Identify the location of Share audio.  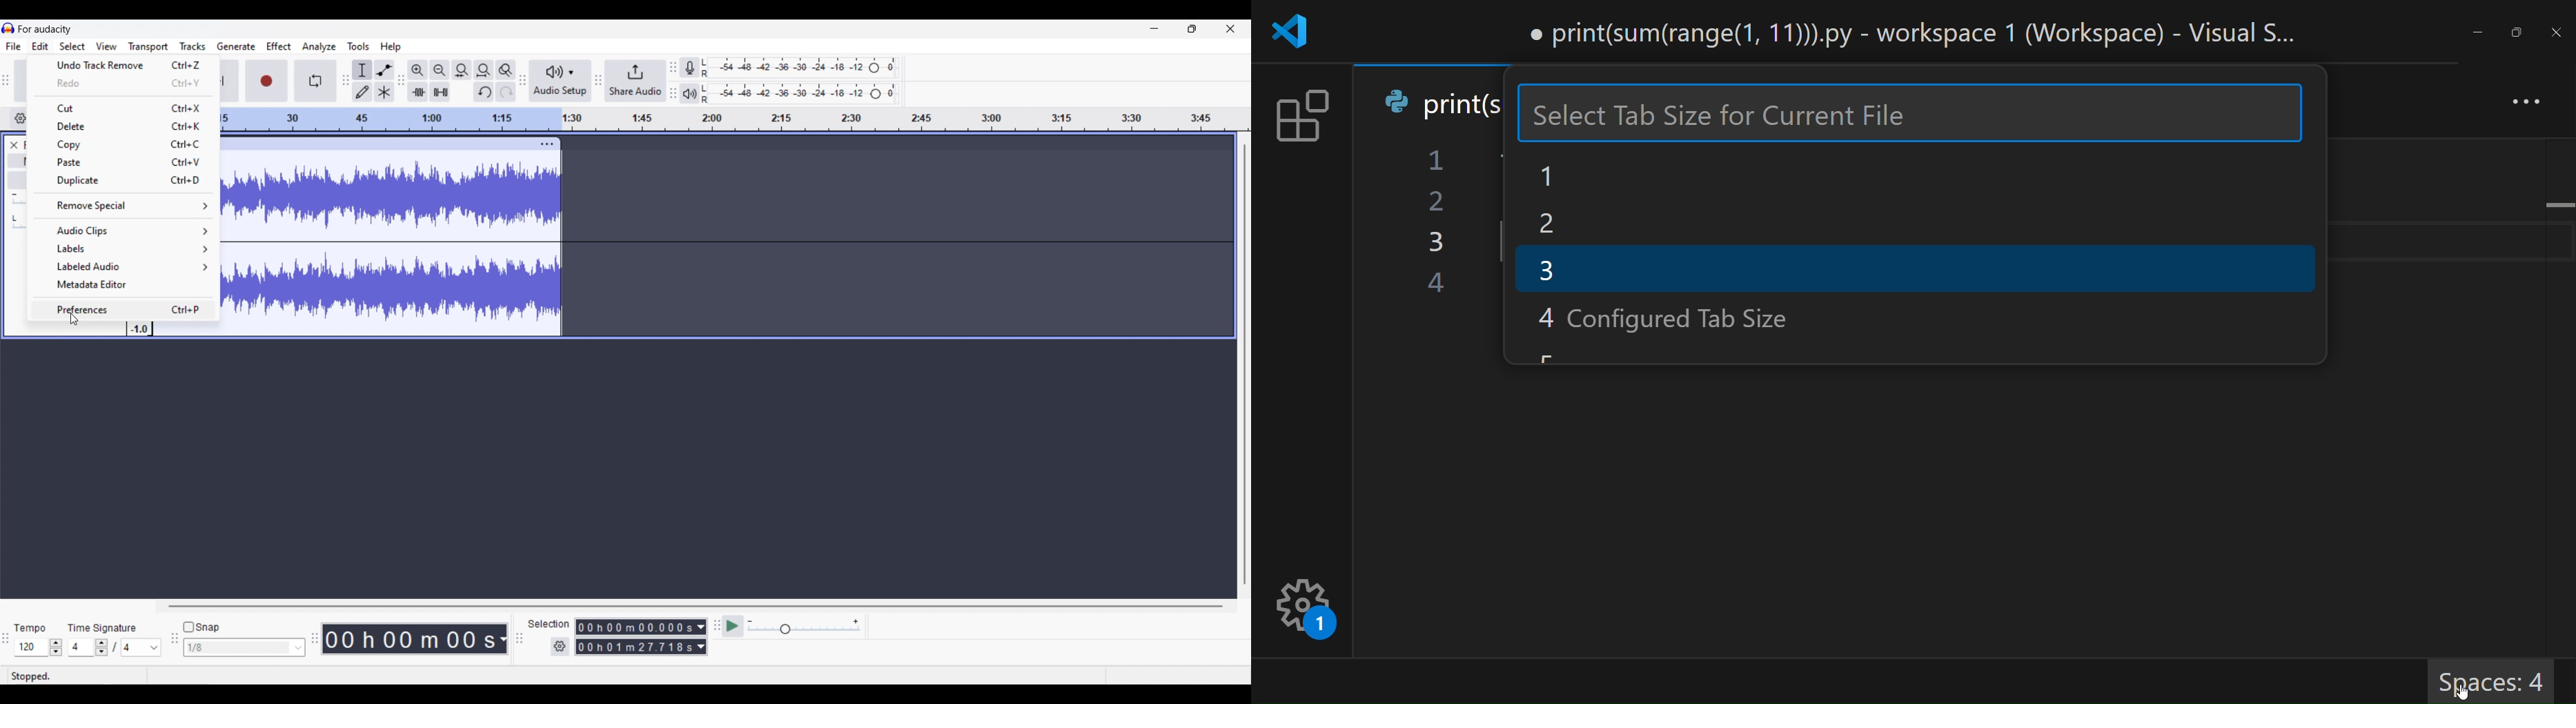
(636, 81).